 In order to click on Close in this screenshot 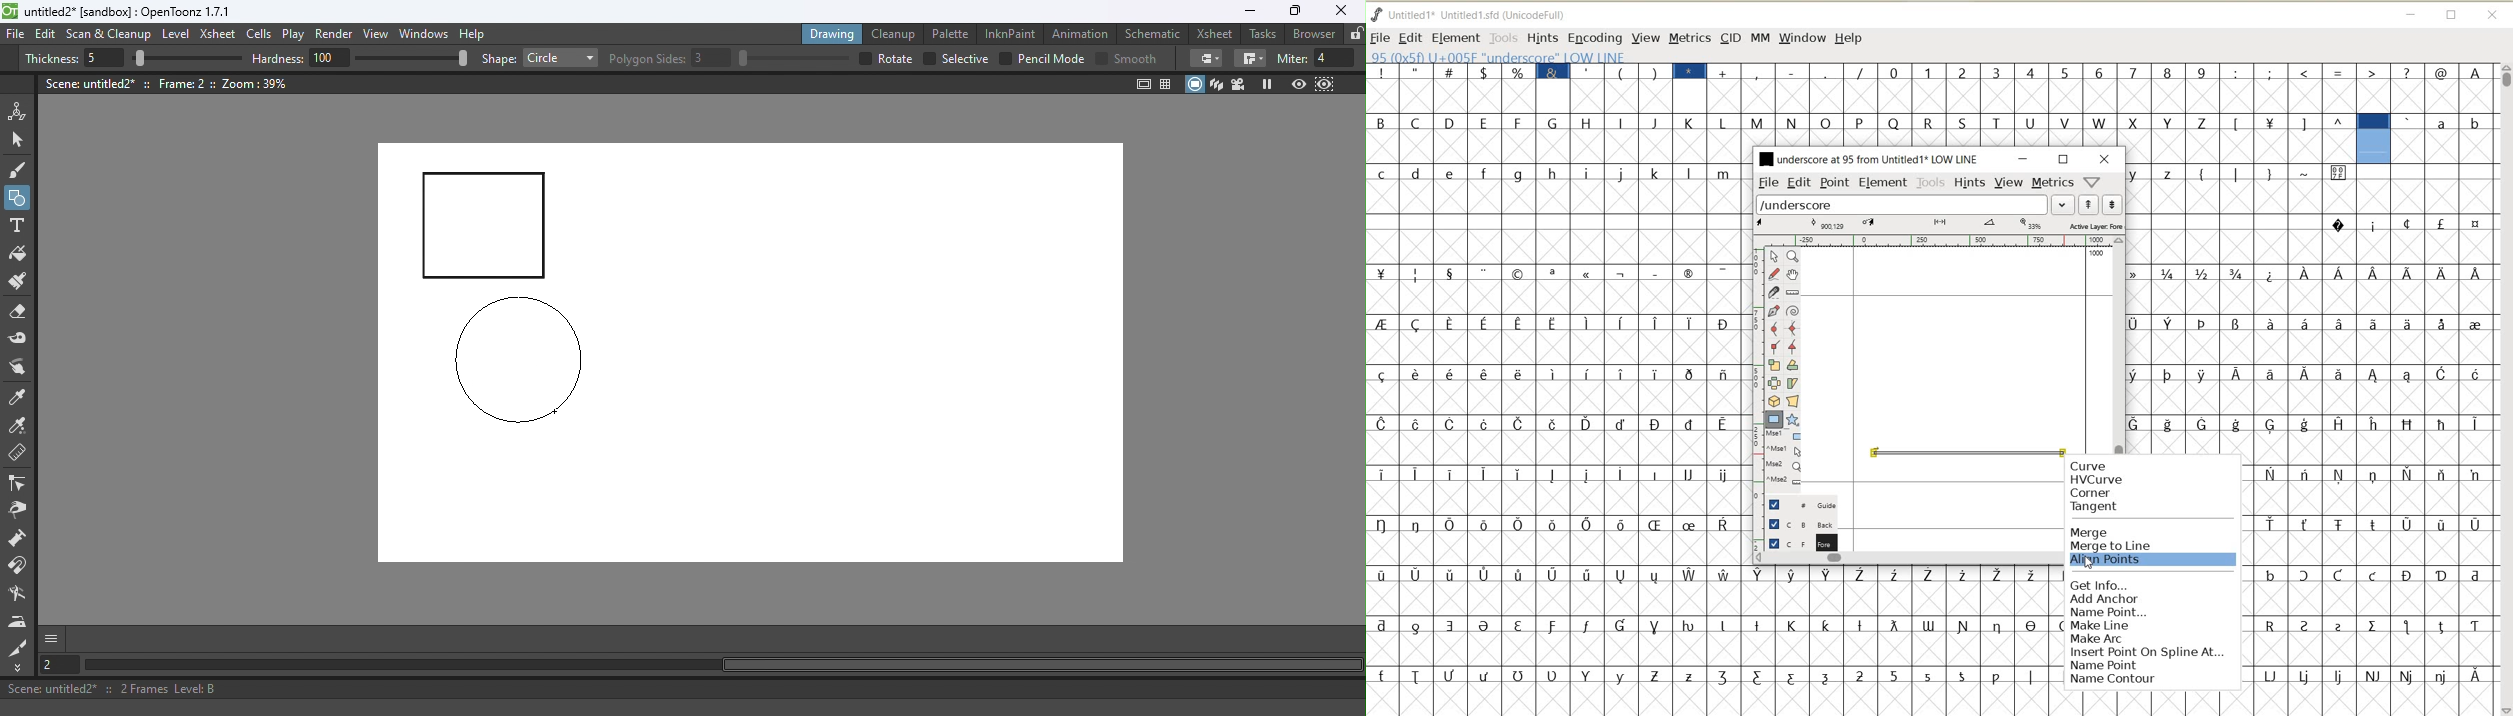, I will do `click(1340, 11)`.